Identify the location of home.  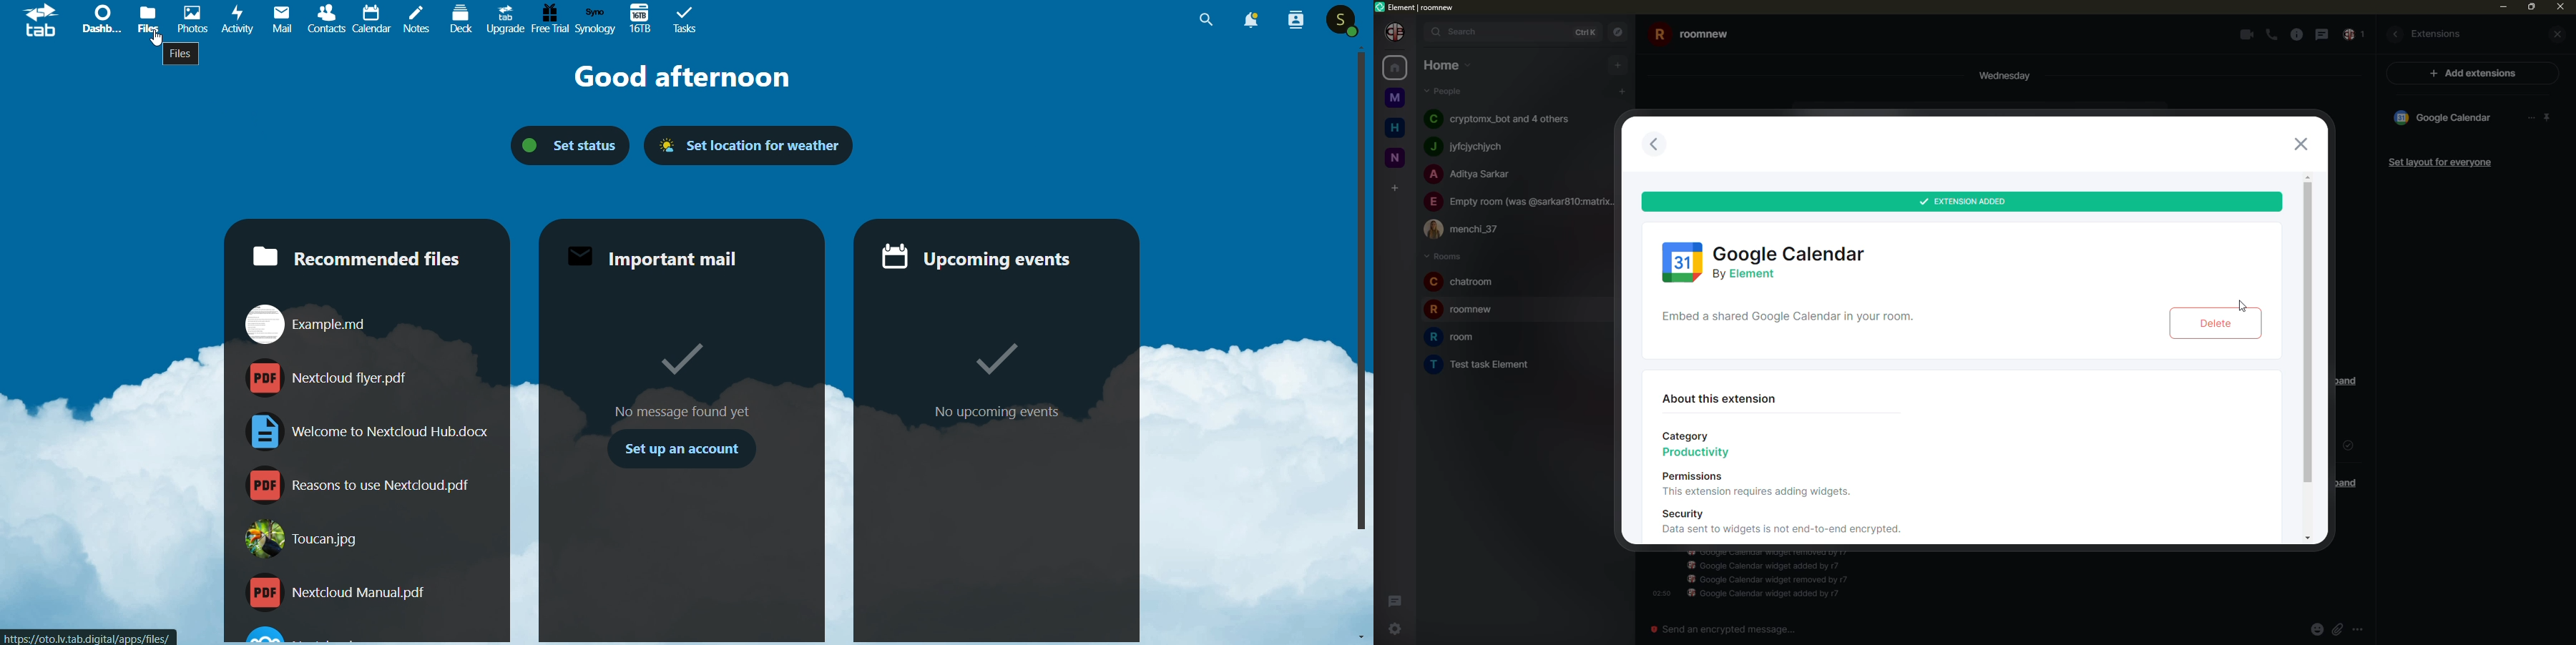
(1396, 128).